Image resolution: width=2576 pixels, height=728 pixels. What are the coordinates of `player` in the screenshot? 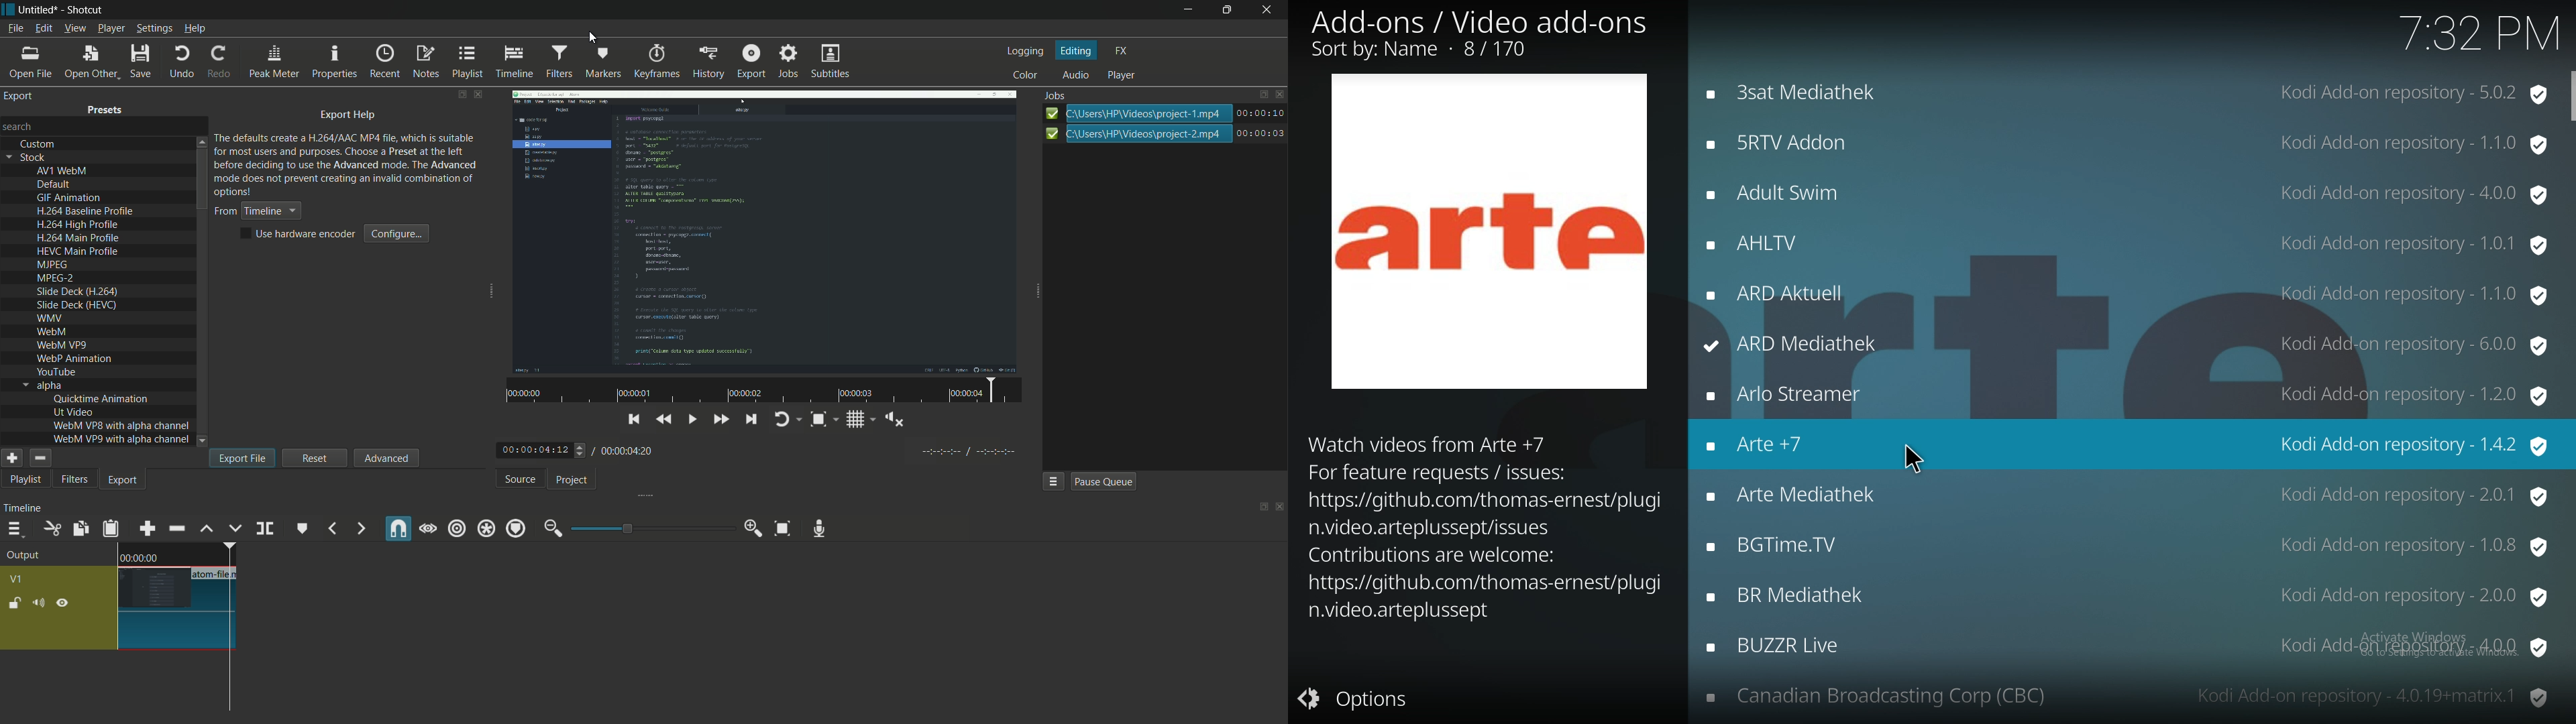 It's located at (1122, 75).